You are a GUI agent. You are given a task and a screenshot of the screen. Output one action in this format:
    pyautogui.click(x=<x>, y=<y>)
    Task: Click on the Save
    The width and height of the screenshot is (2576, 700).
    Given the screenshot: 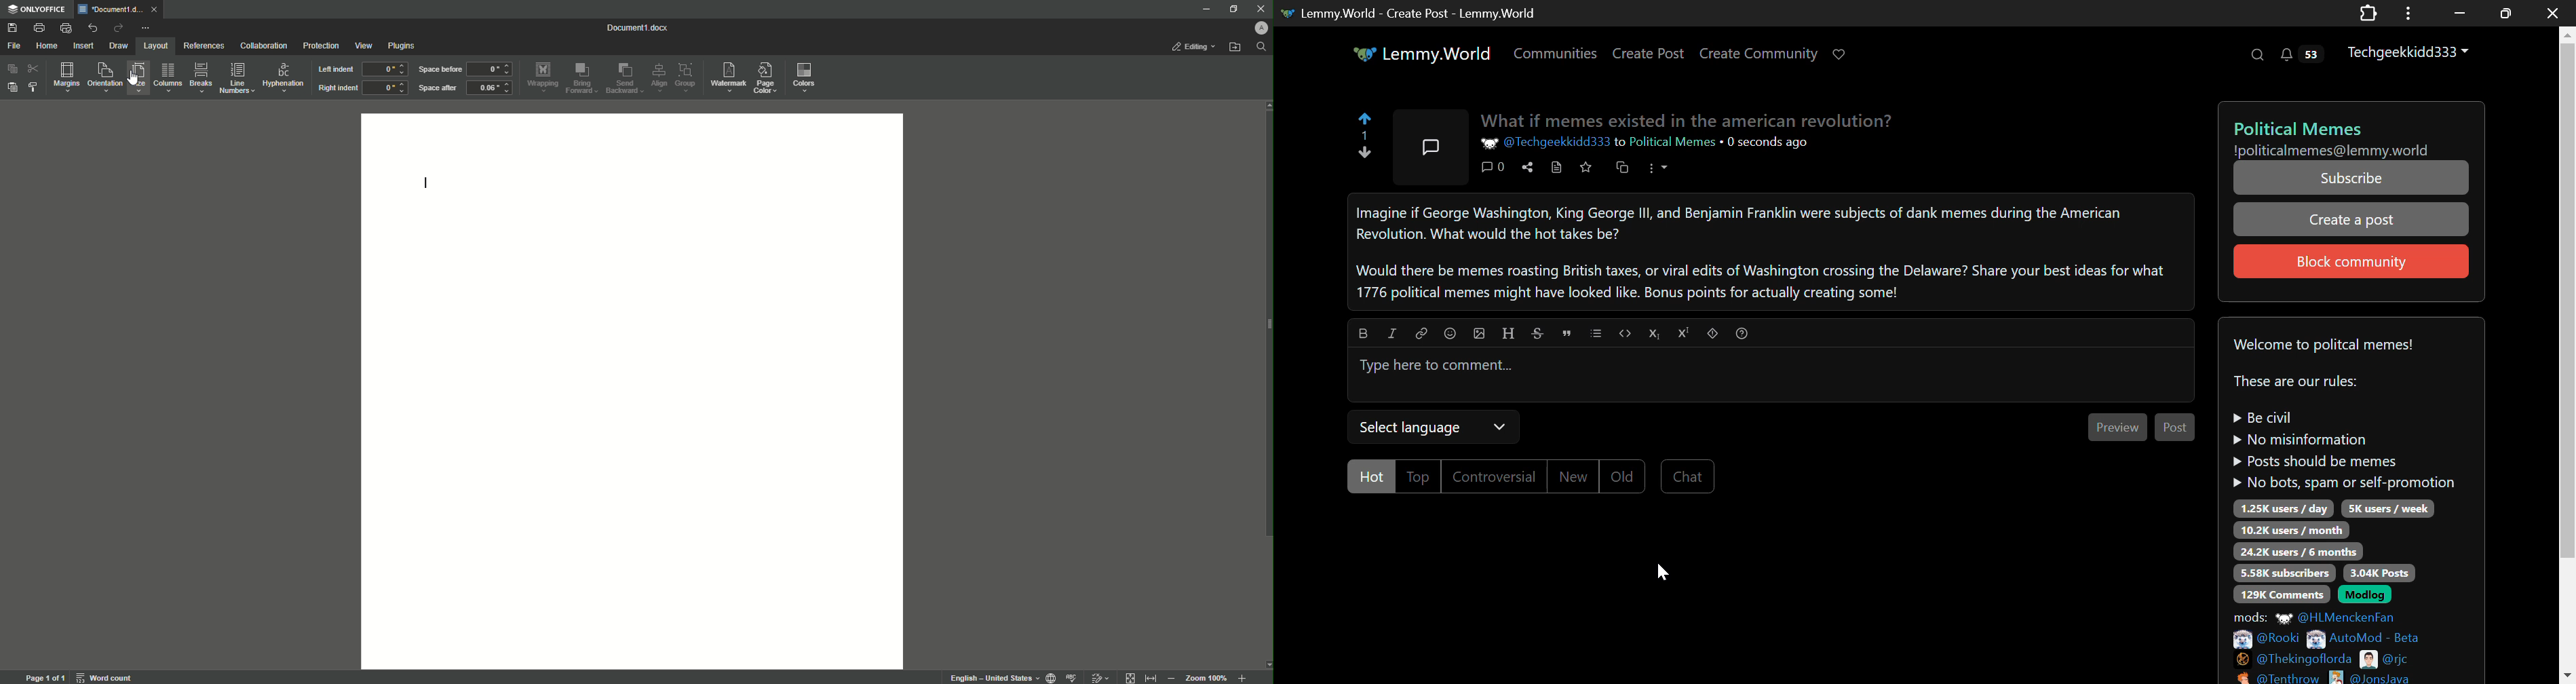 What is the action you would take?
    pyautogui.click(x=1585, y=167)
    